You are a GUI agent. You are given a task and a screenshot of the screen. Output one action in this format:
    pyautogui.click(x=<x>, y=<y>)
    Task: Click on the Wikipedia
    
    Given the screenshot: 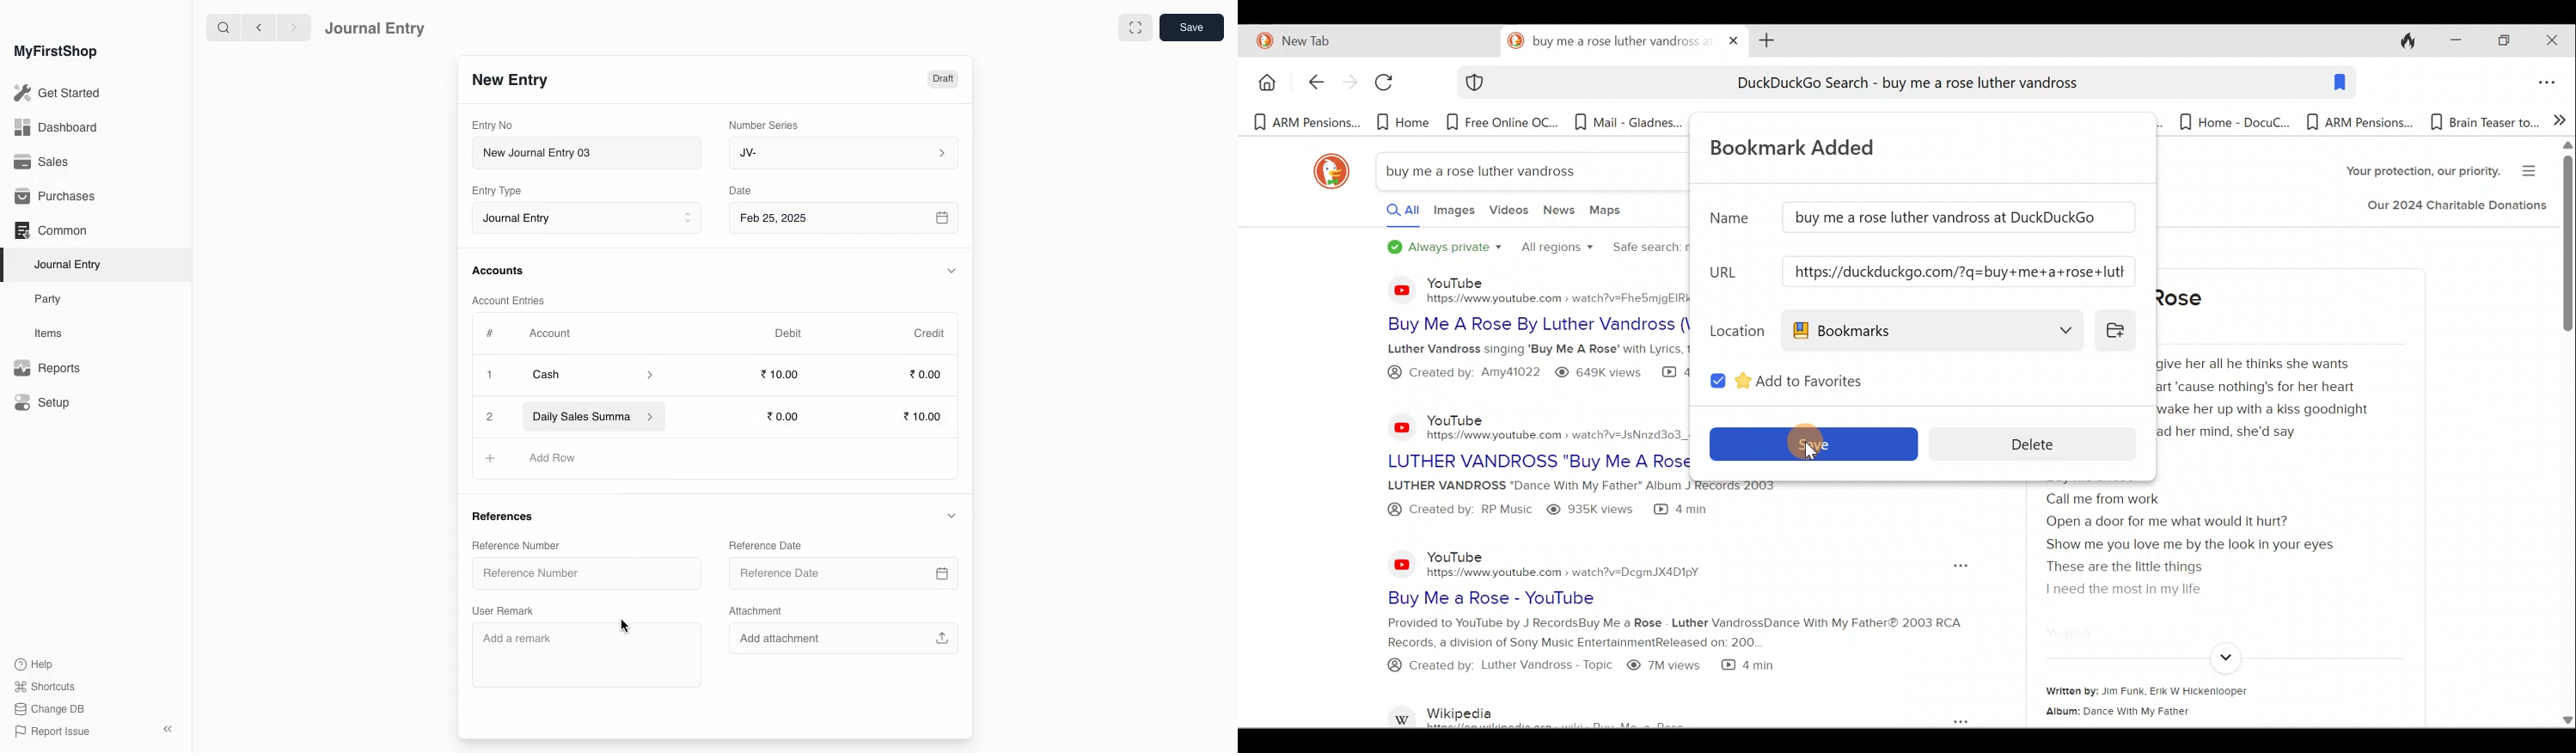 What is the action you would take?
    pyautogui.click(x=1590, y=714)
    